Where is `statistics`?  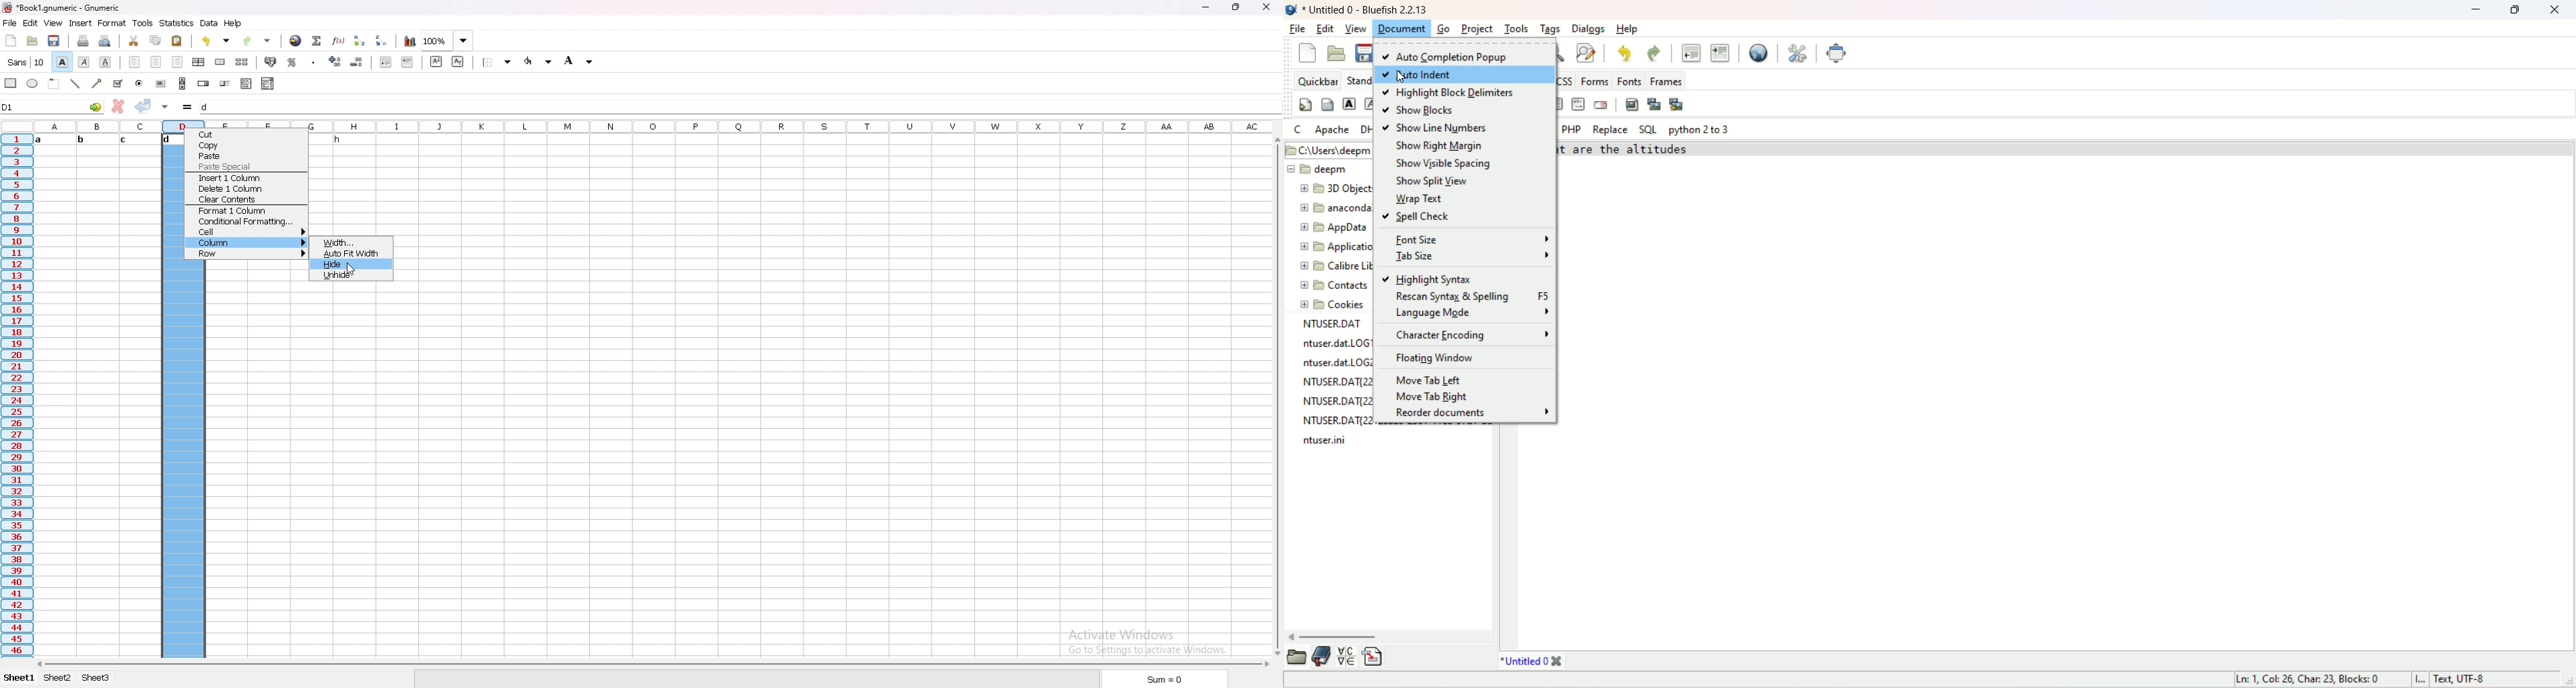
statistics is located at coordinates (177, 23).